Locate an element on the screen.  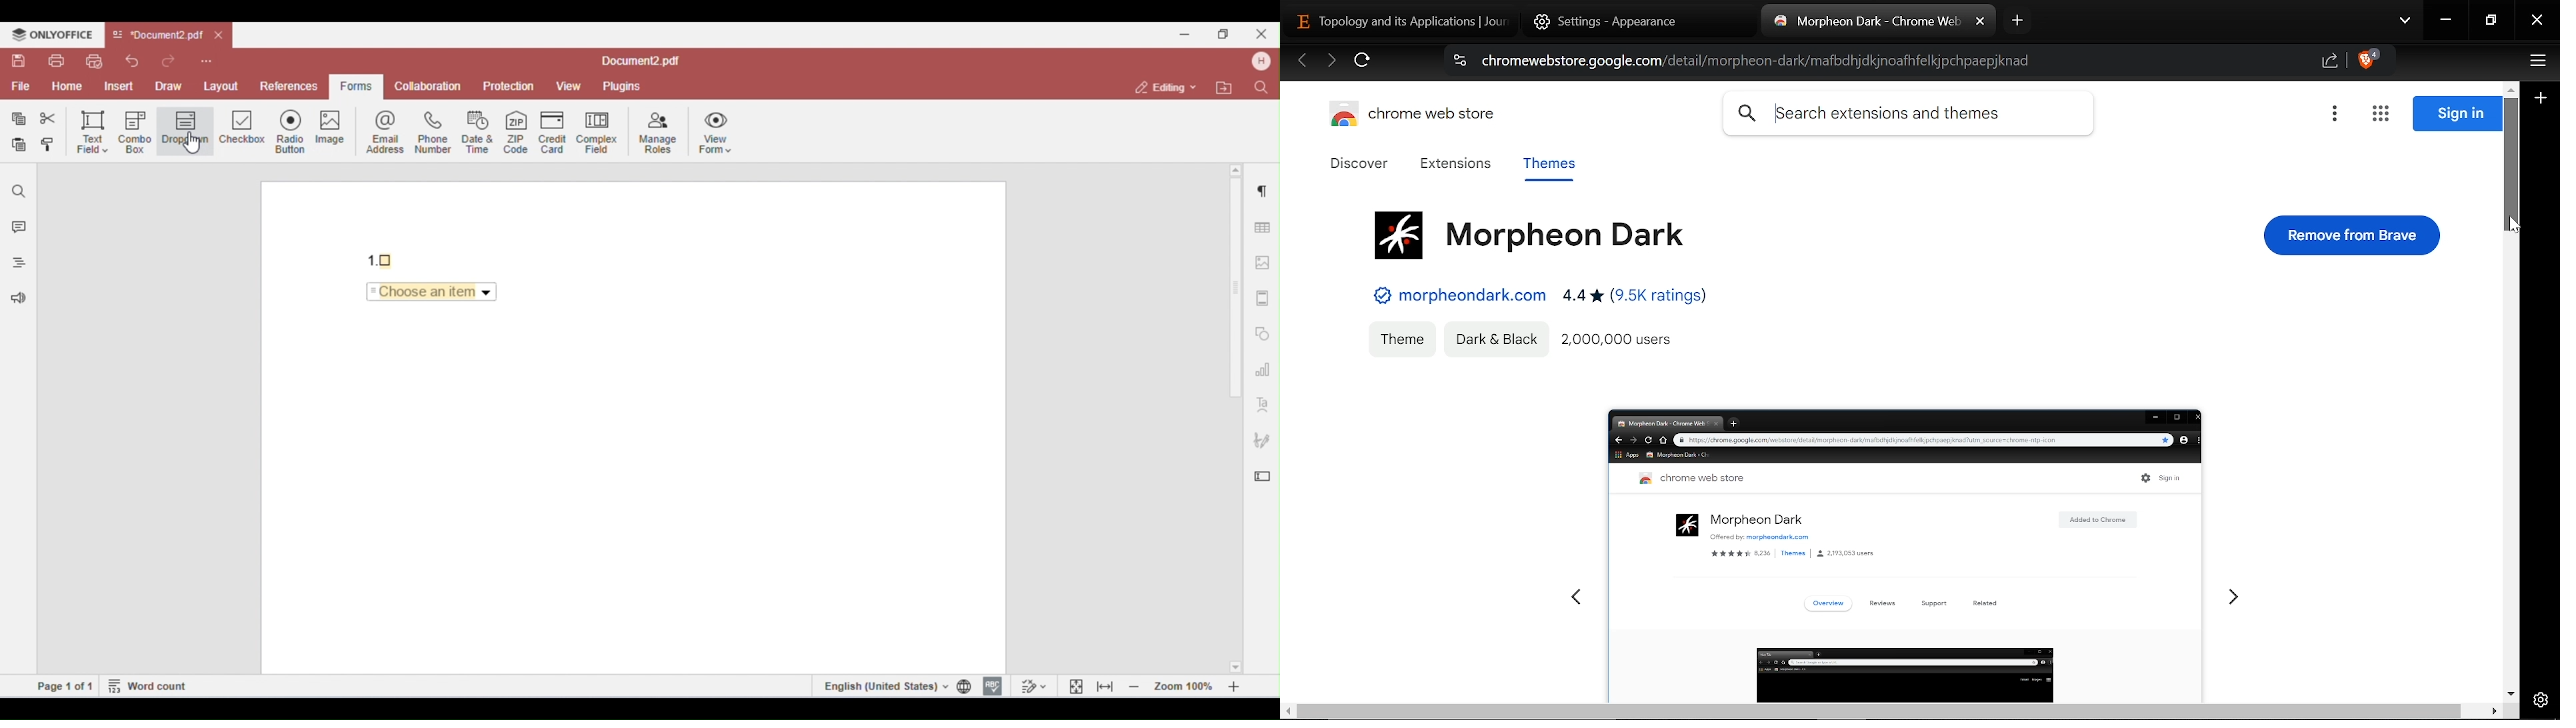
Close current tab is located at coordinates (1980, 22).